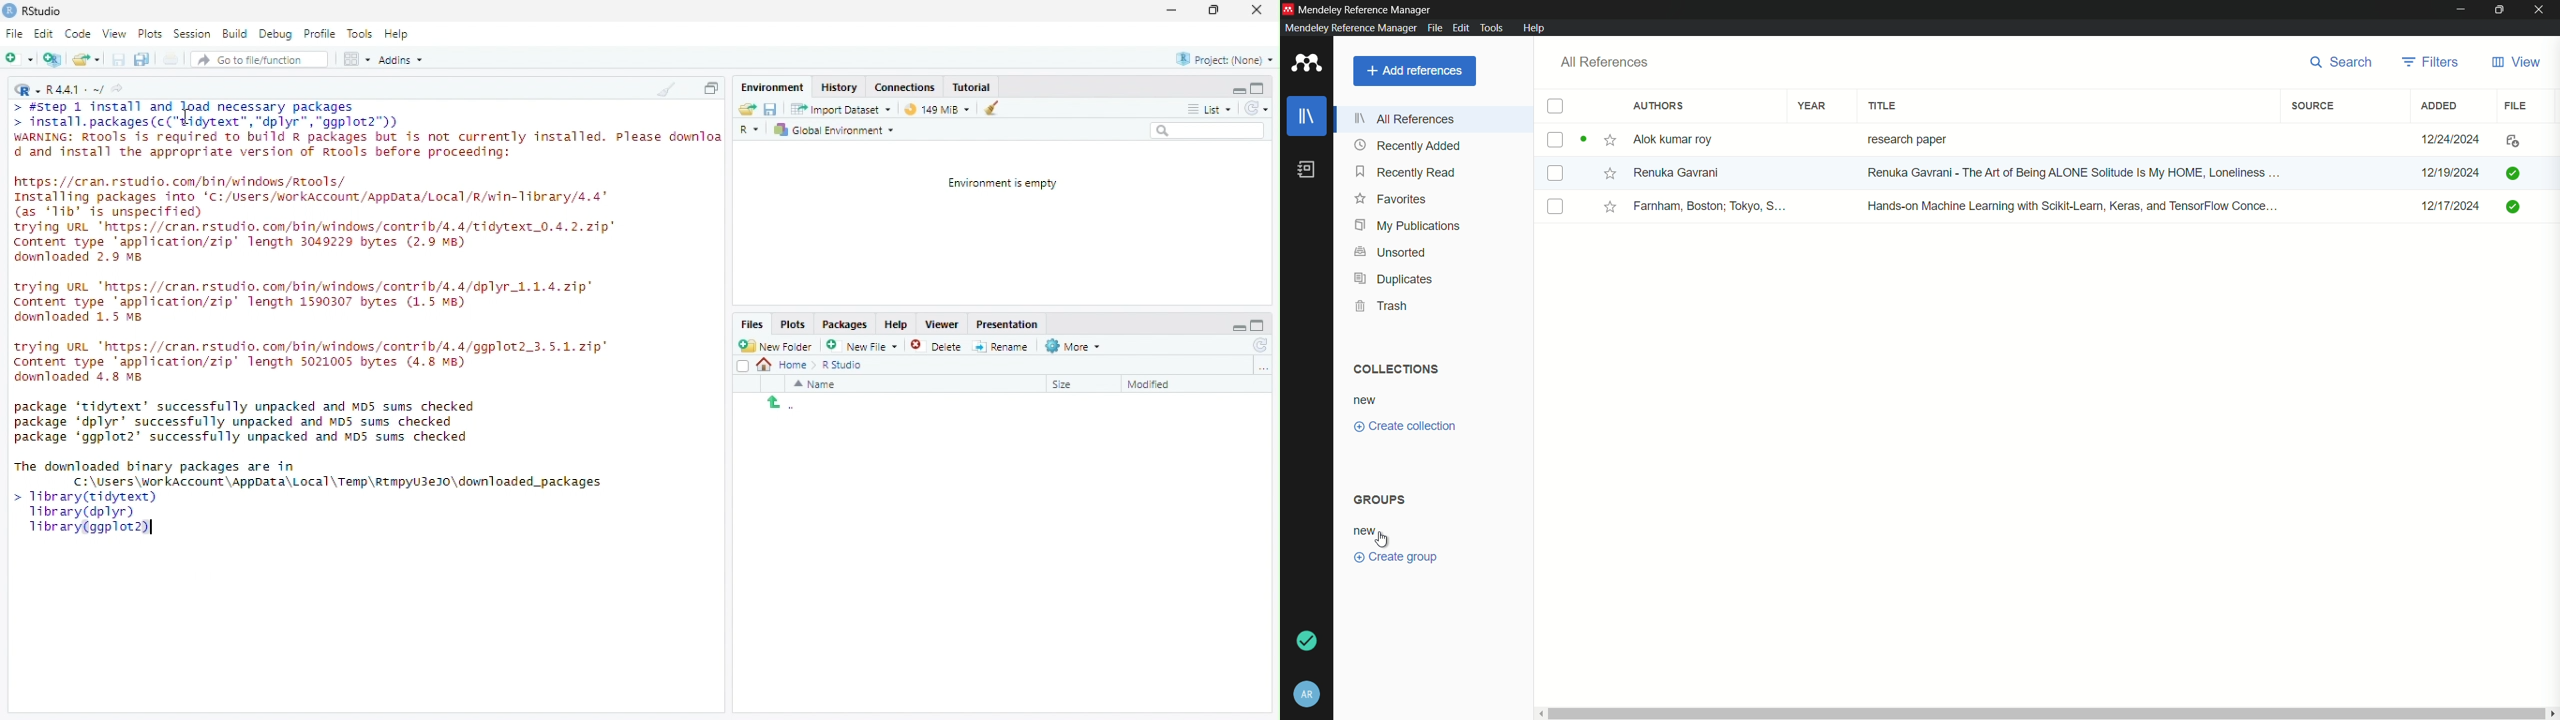  I want to click on Home, so click(788, 365).